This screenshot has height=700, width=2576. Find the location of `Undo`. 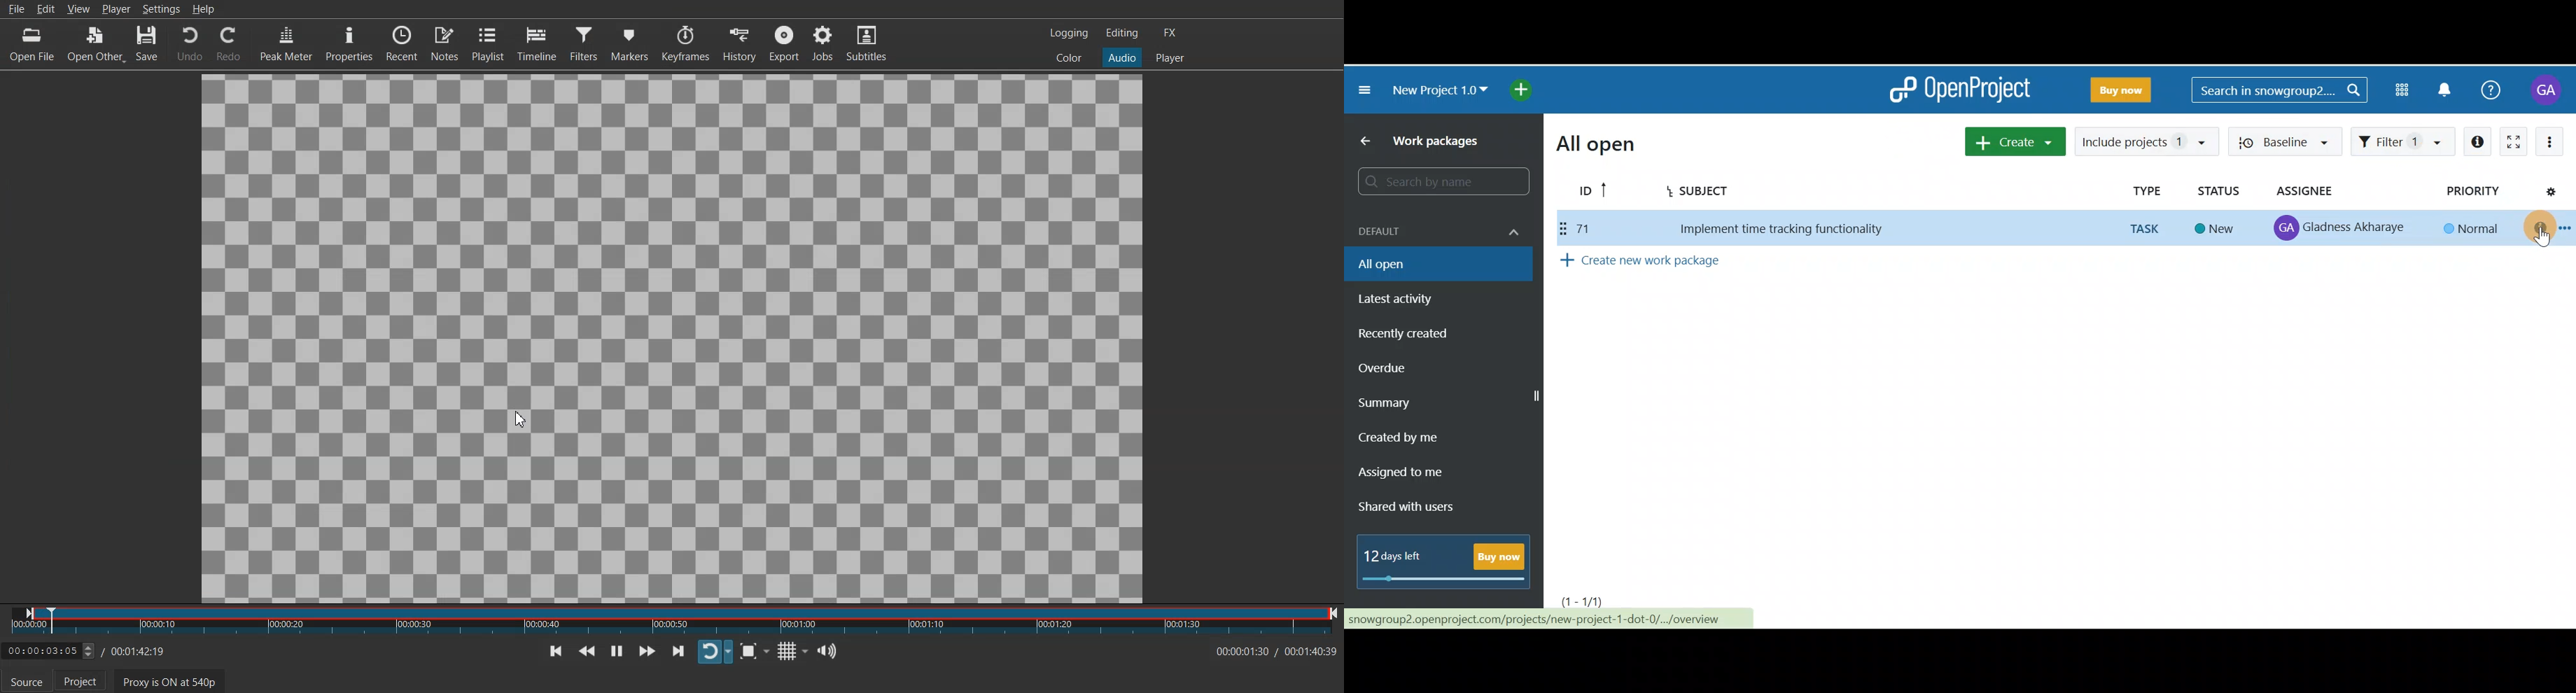

Undo is located at coordinates (189, 43).